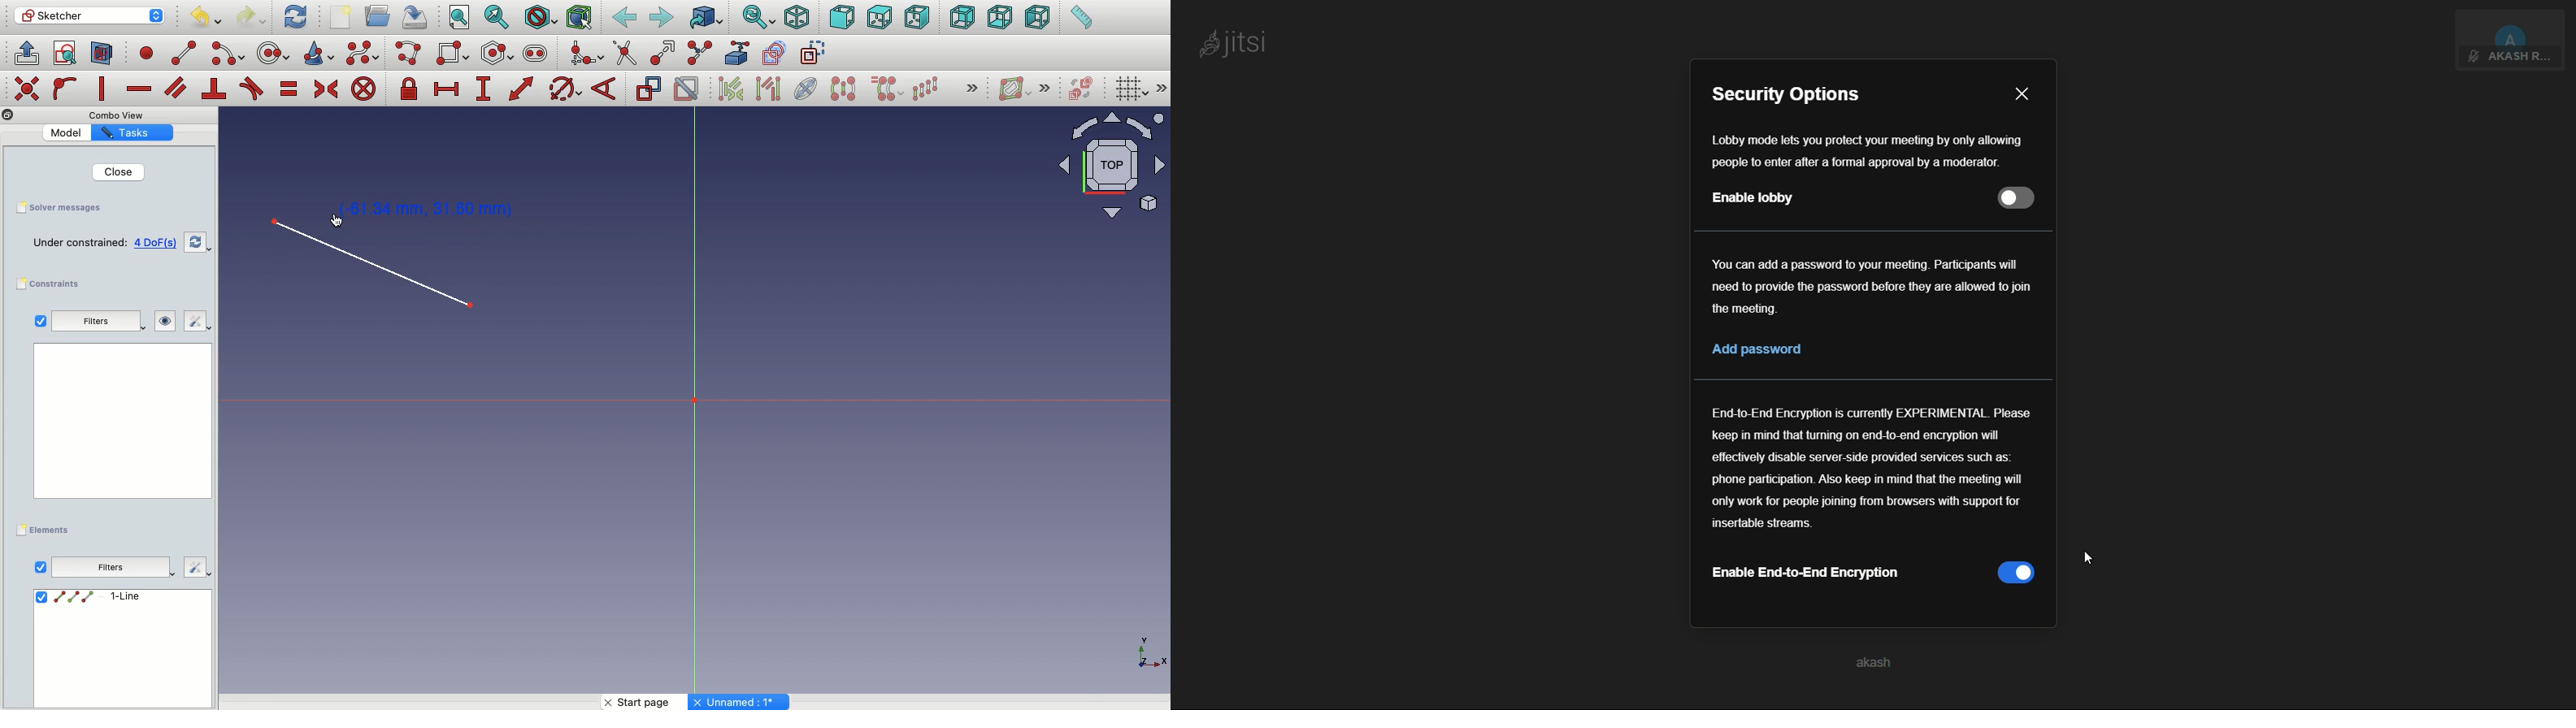 This screenshot has width=2576, height=728. Describe the element at coordinates (927, 88) in the screenshot. I see `Rectangular array` at that location.